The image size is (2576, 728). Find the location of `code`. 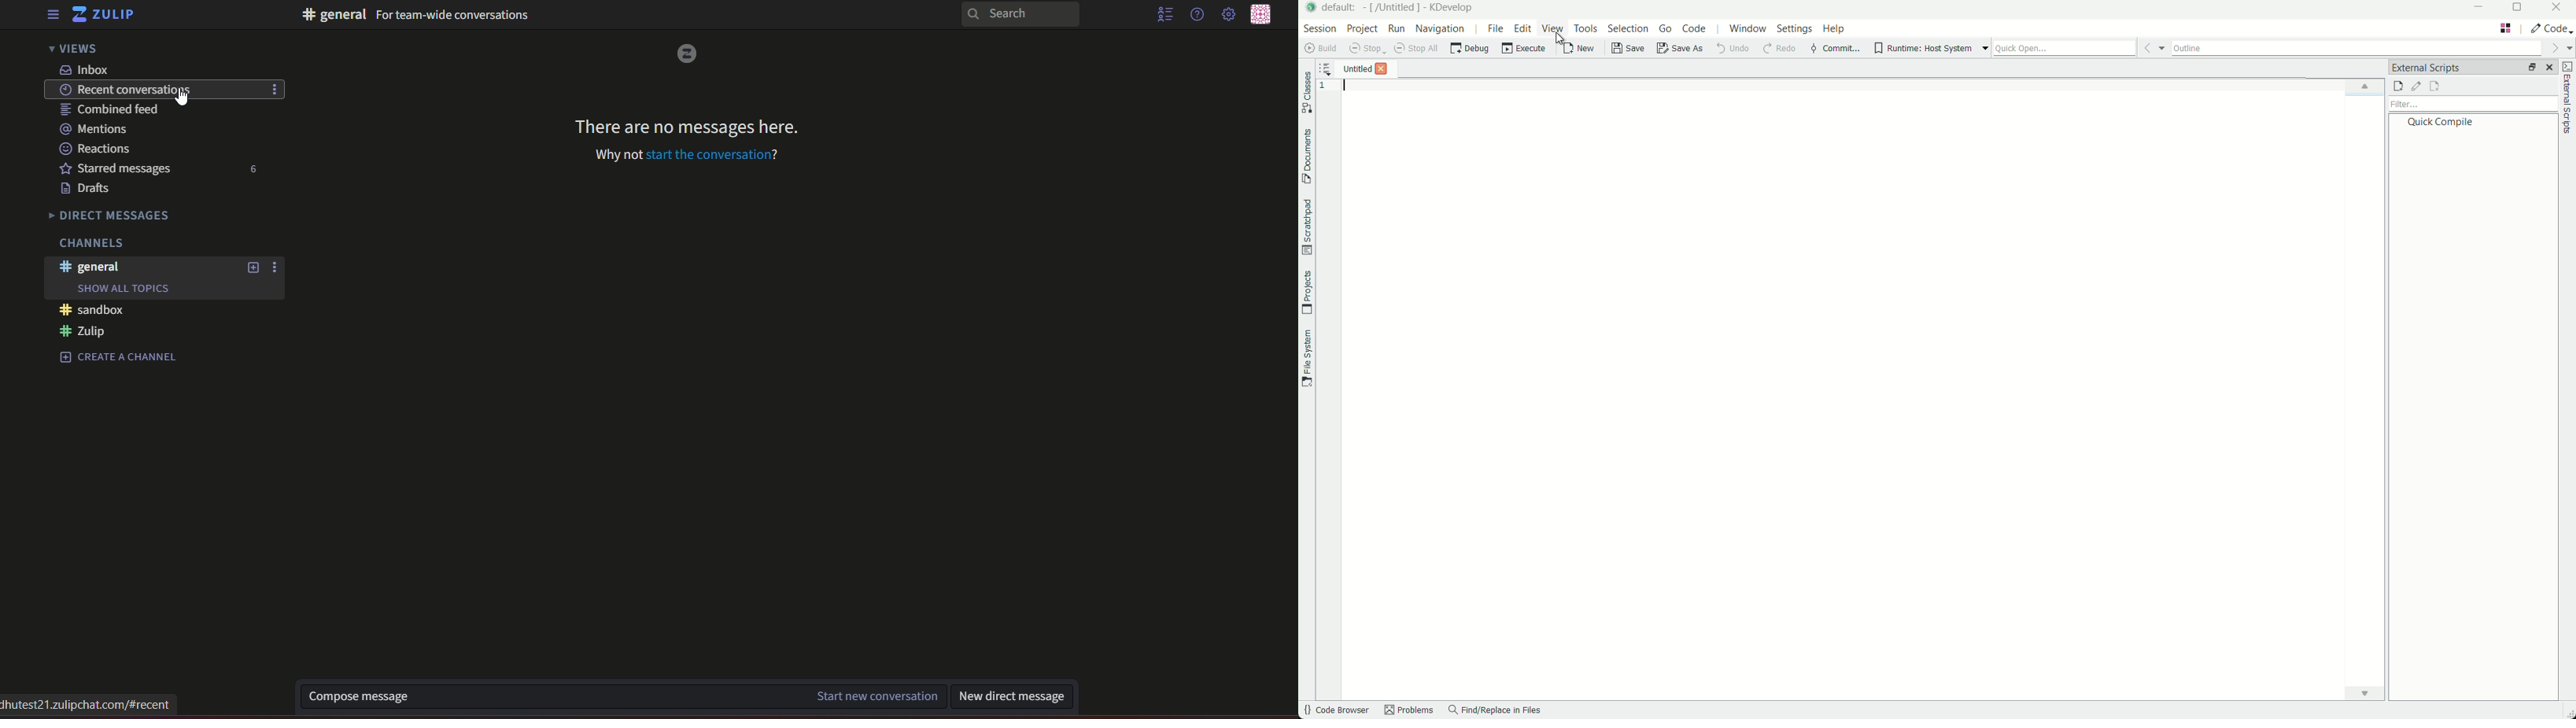

code is located at coordinates (1695, 31).